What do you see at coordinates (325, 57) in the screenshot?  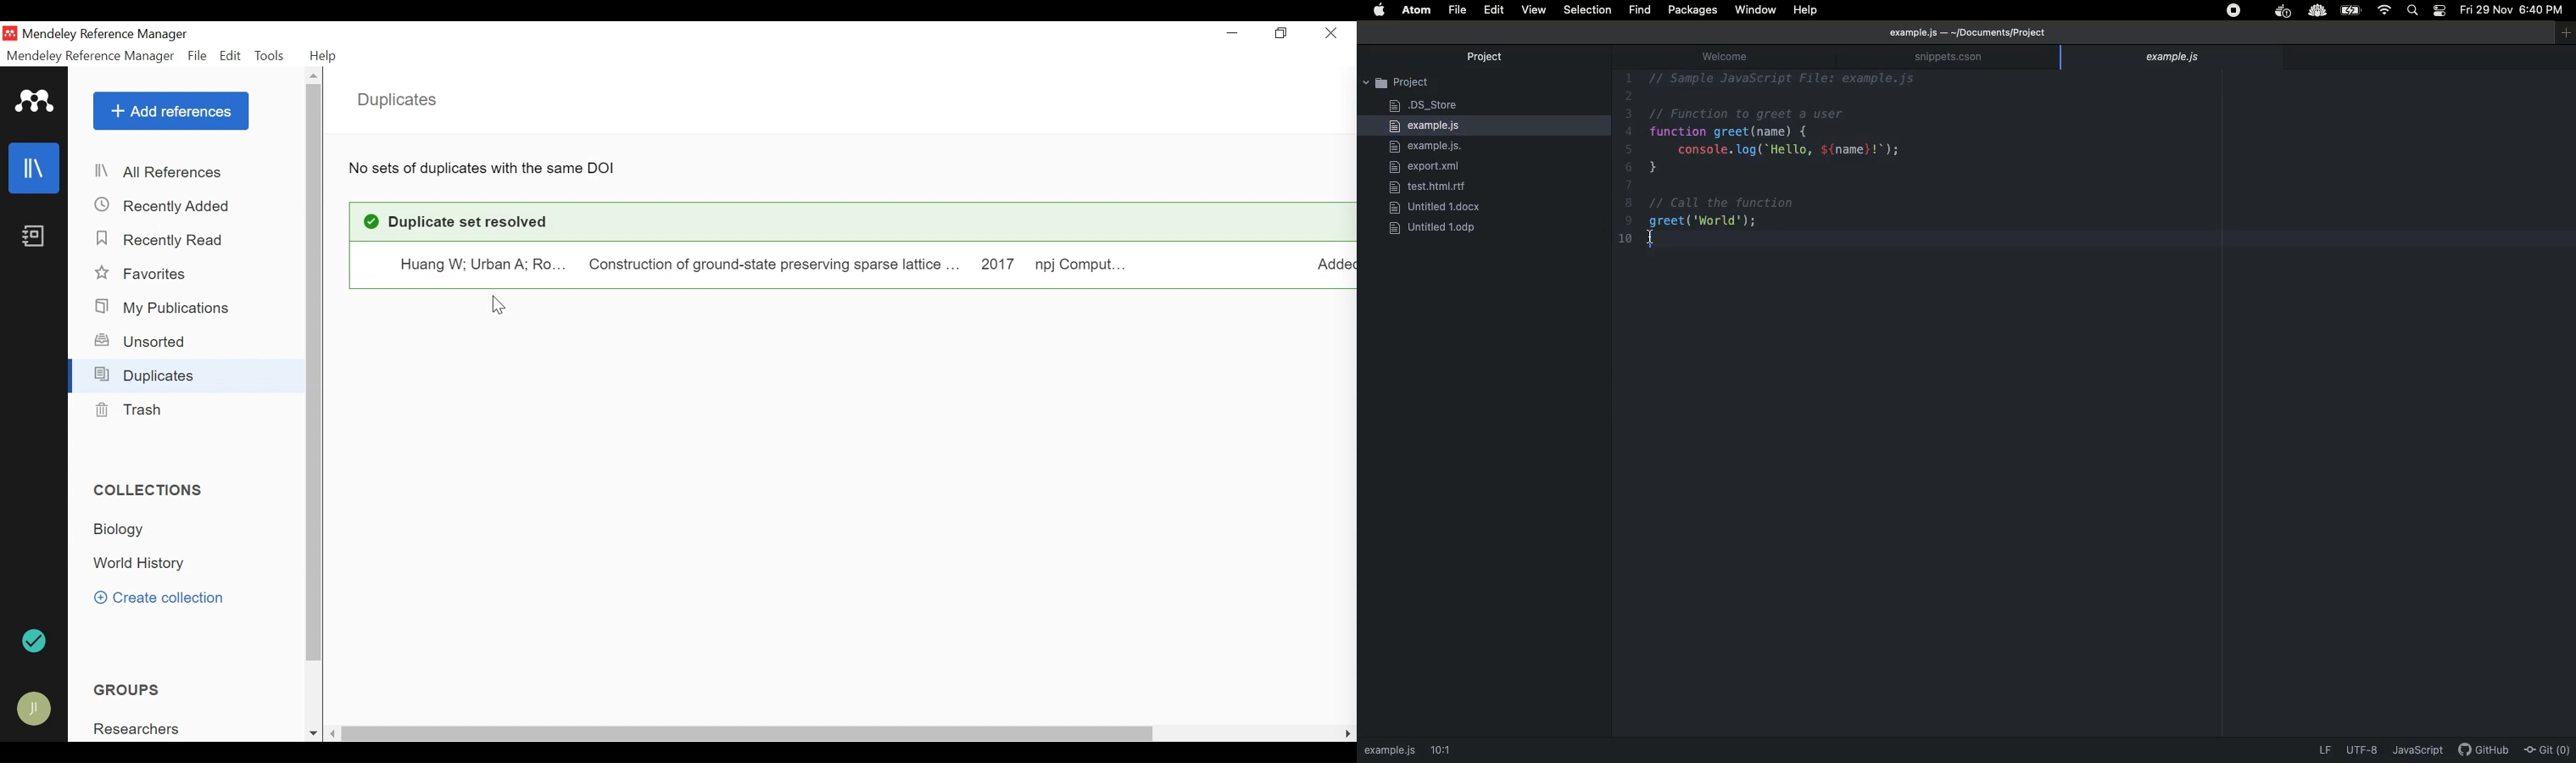 I see `Help` at bounding box center [325, 57].